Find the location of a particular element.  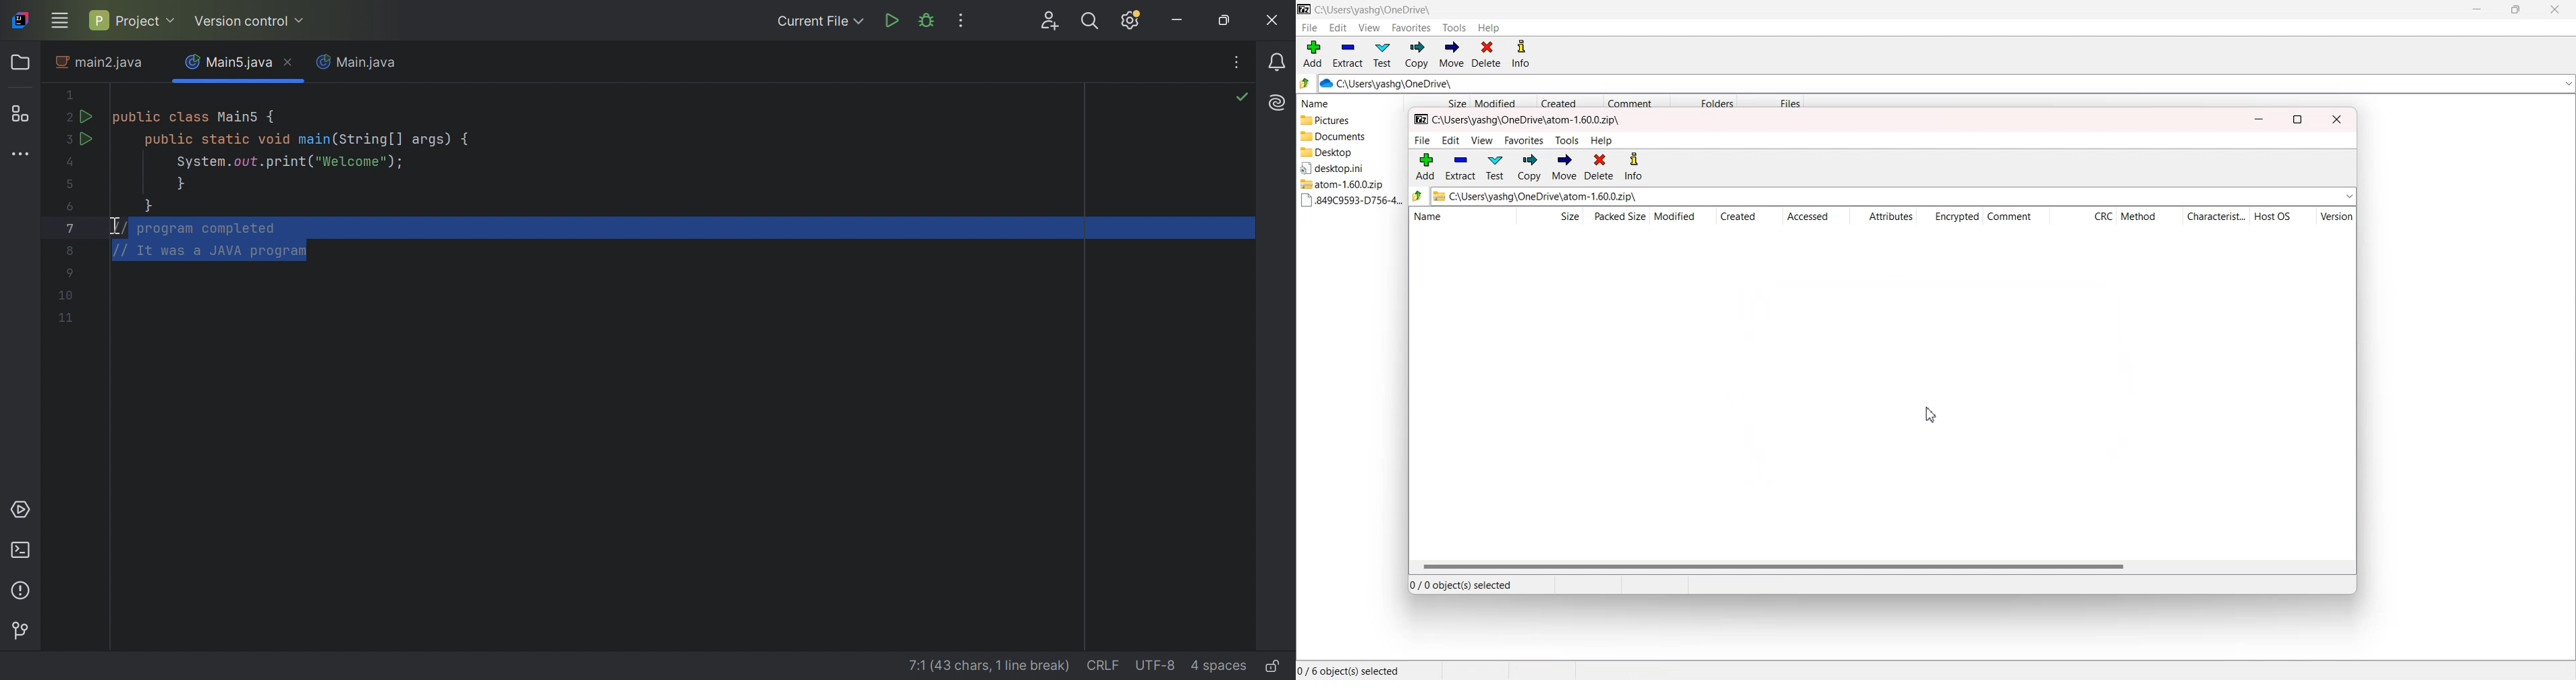

Modified date is located at coordinates (1503, 102).